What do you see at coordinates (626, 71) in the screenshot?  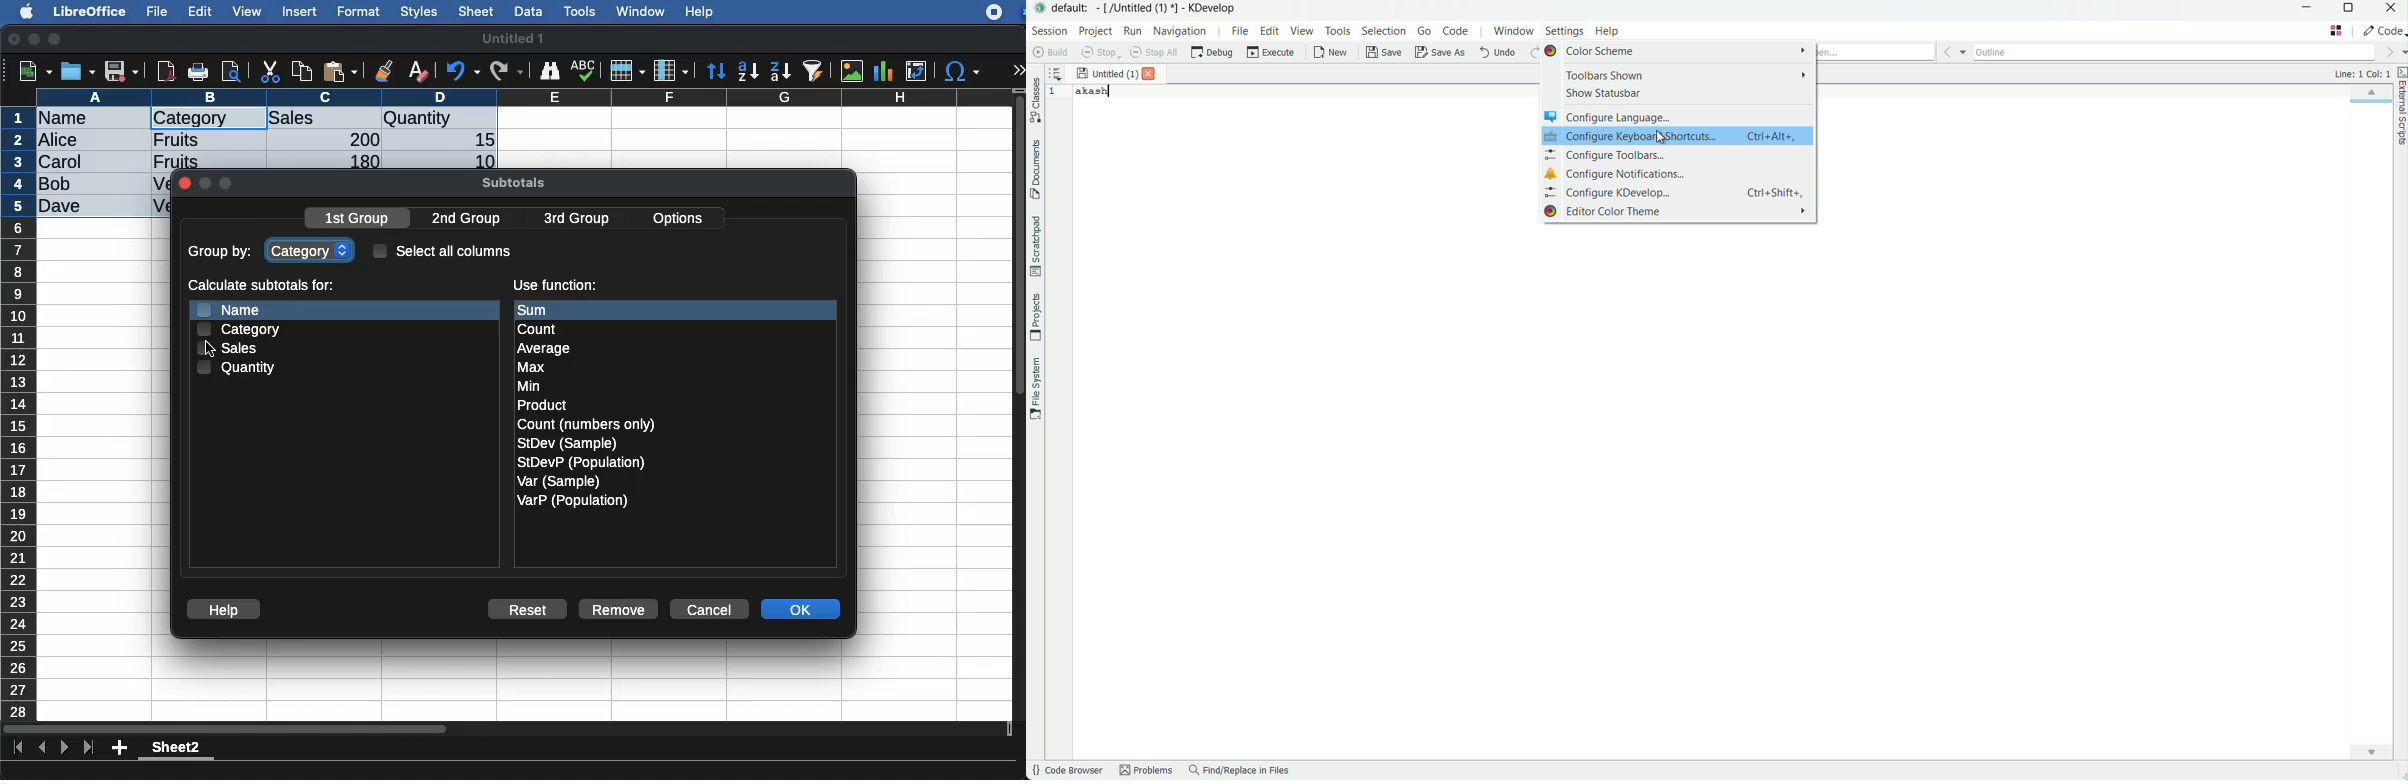 I see `row` at bounding box center [626, 71].